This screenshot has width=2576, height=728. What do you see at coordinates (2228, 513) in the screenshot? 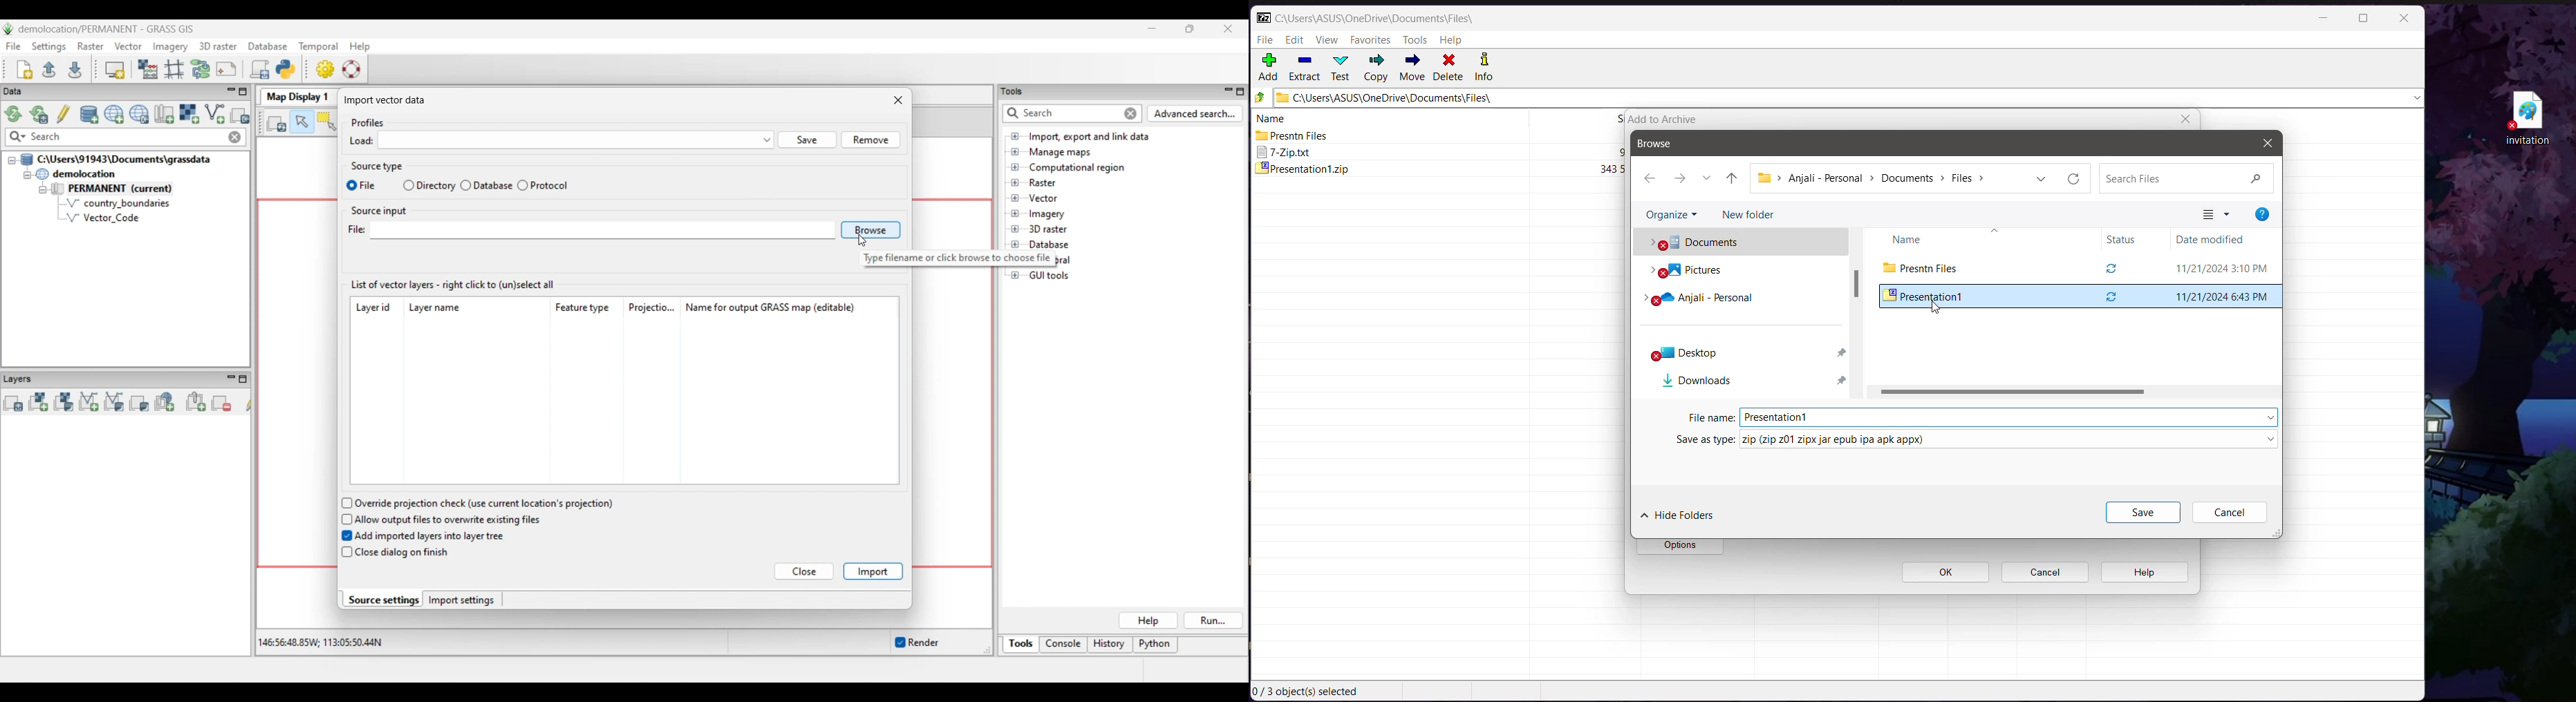
I see `Cancel` at bounding box center [2228, 513].